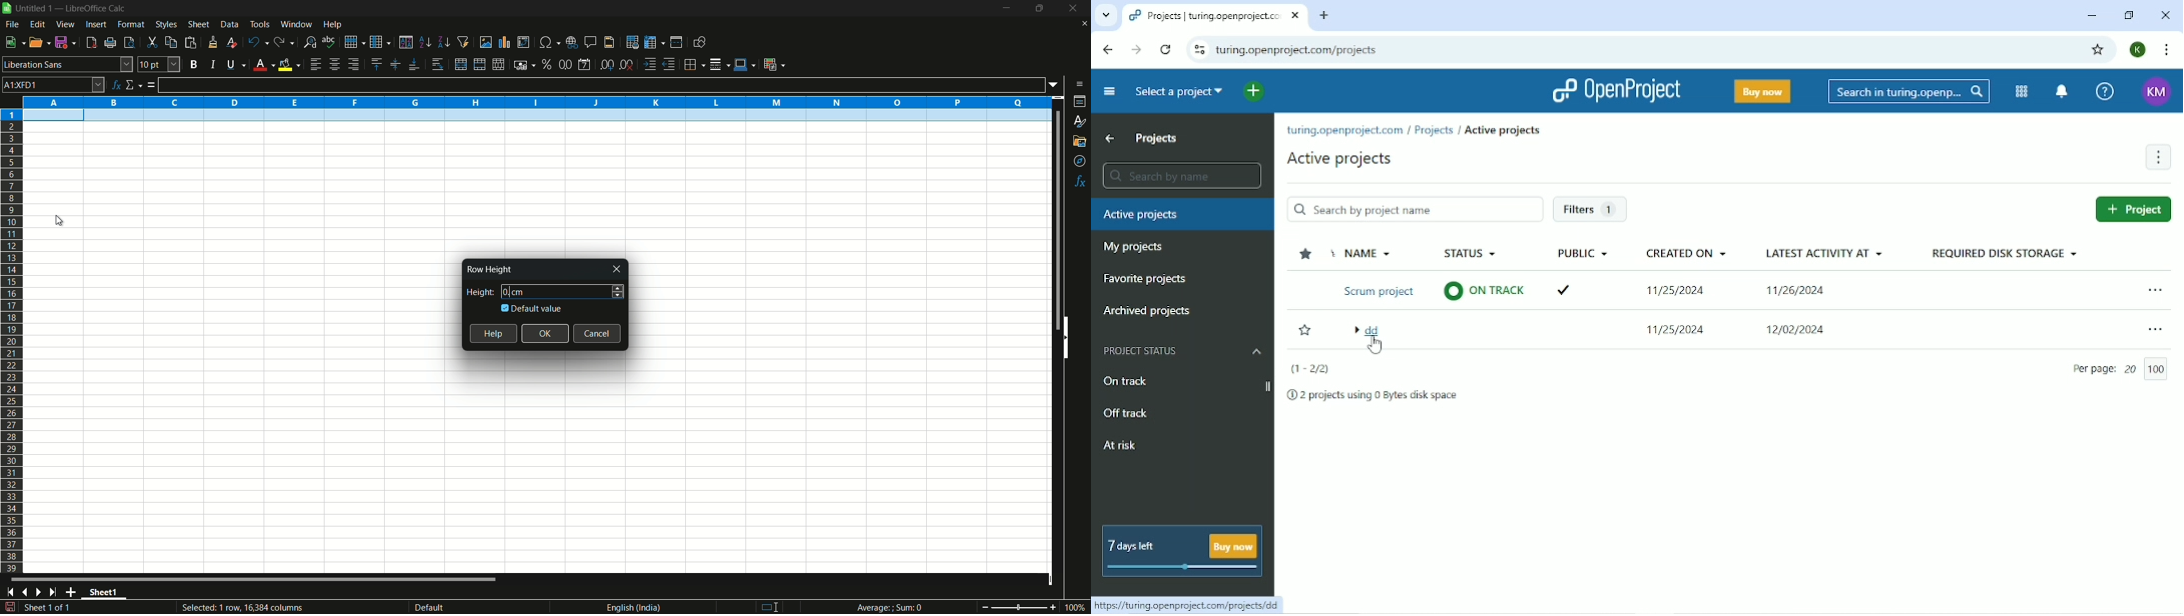 This screenshot has width=2184, height=616. What do you see at coordinates (1146, 380) in the screenshot?
I see `On track` at bounding box center [1146, 380].